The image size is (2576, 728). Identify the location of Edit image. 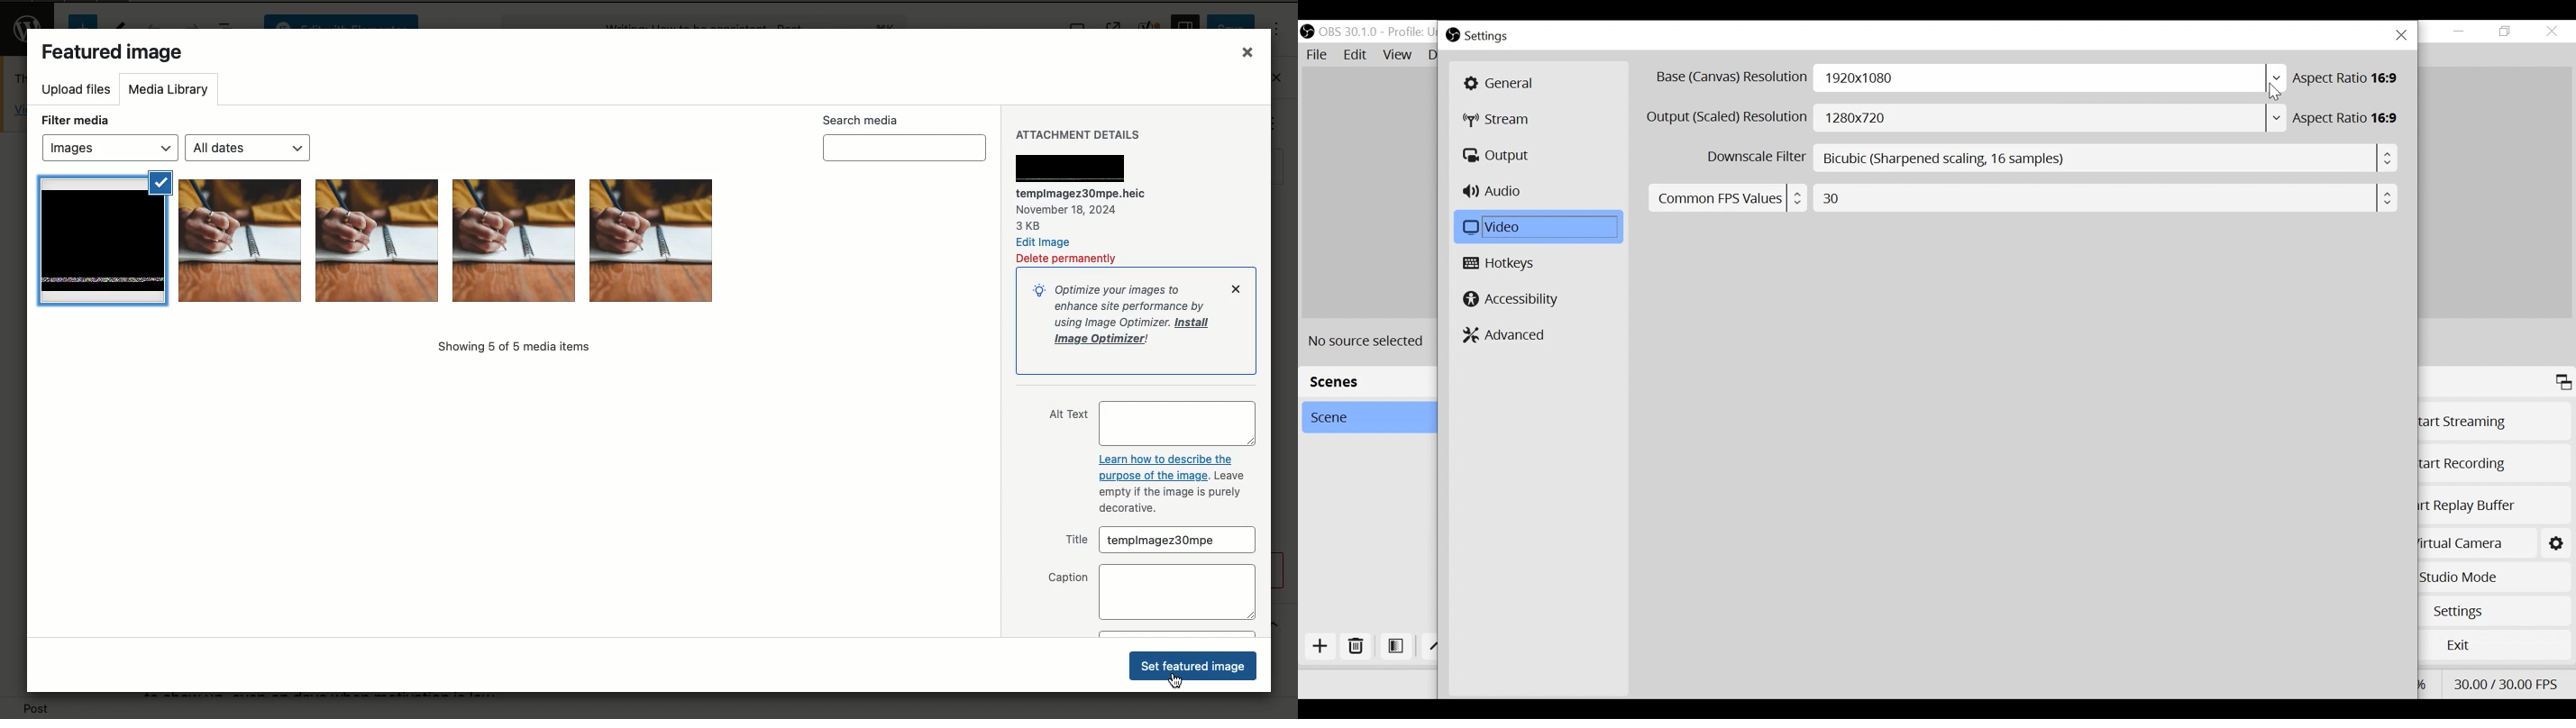
(1042, 243).